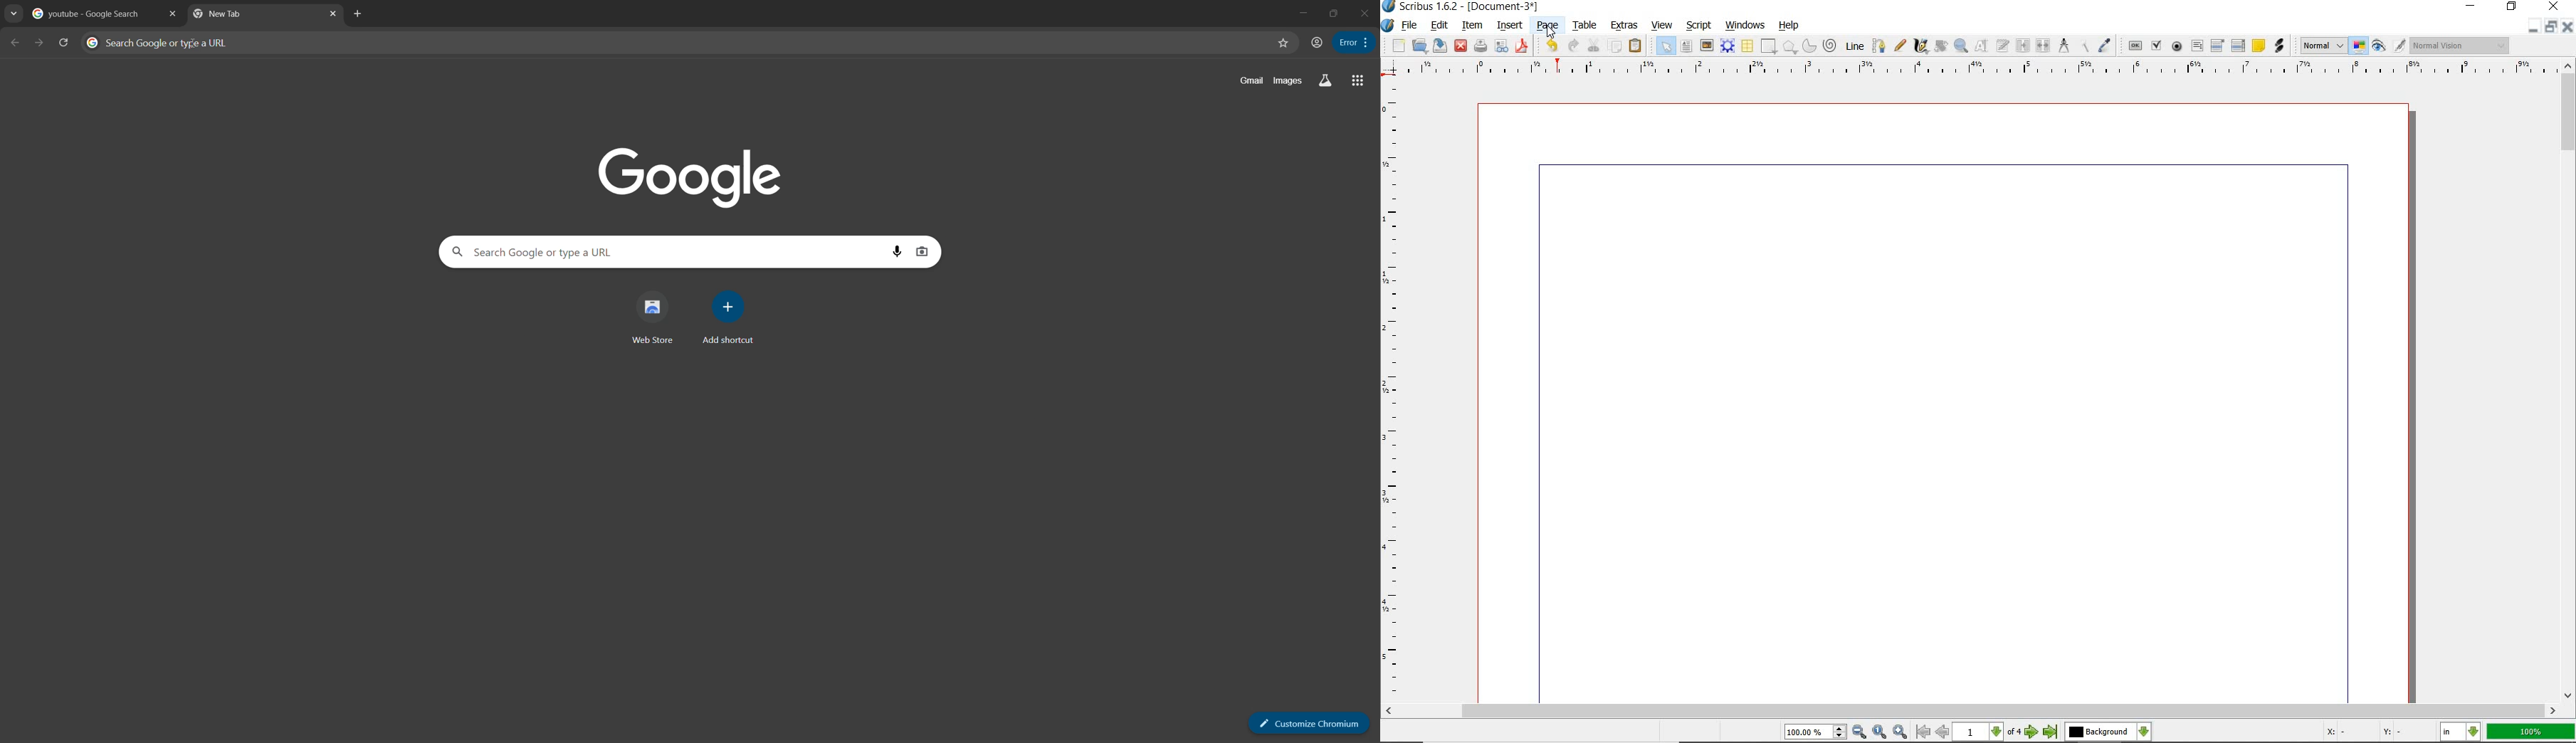 The width and height of the screenshot is (2576, 756). I want to click on paste, so click(1635, 46).